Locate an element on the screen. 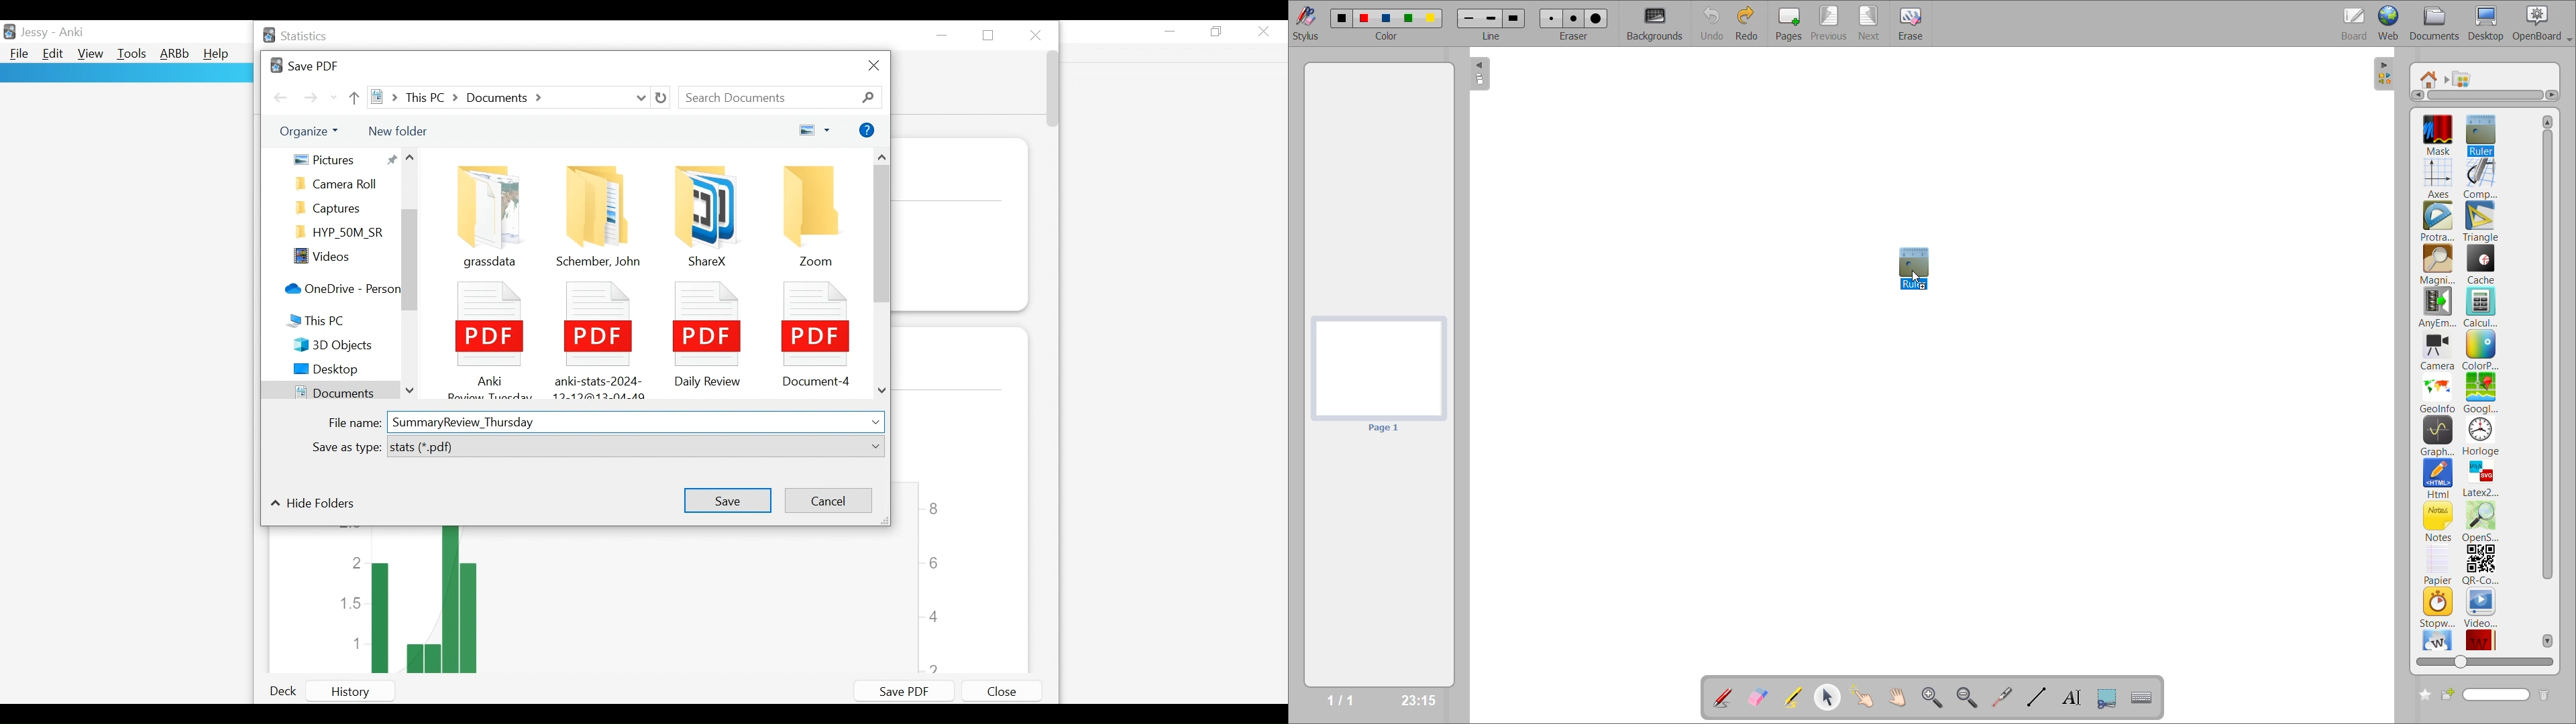 Image resolution: width=2576 pixels, height=728 pixels. Vertical Scroll bar is located at coordinates (410, 261).